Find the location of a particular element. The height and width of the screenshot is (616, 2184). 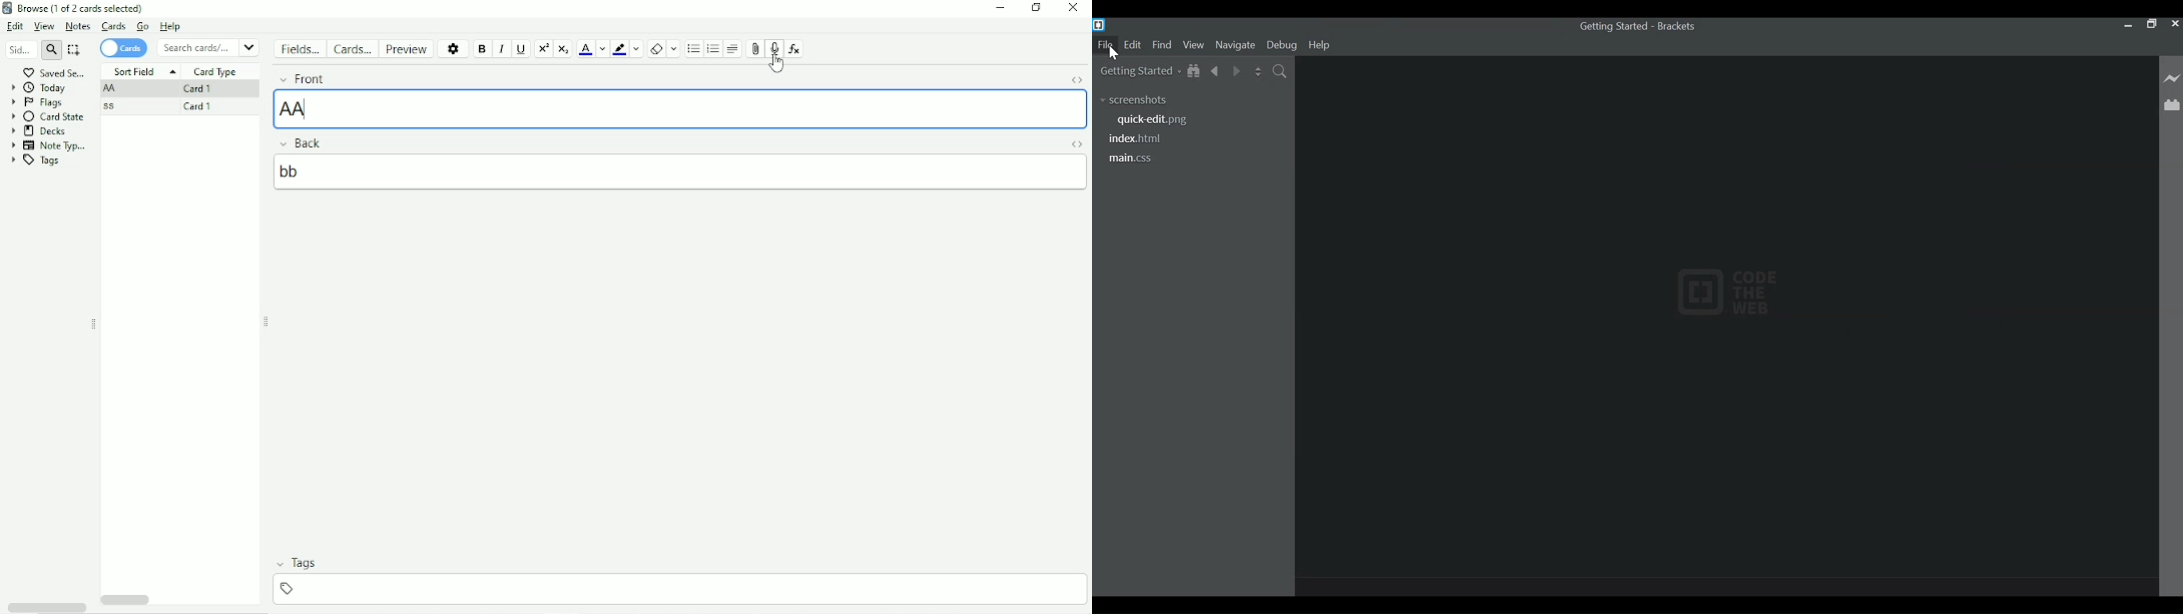

Decks is located at coordinates (40, 131).